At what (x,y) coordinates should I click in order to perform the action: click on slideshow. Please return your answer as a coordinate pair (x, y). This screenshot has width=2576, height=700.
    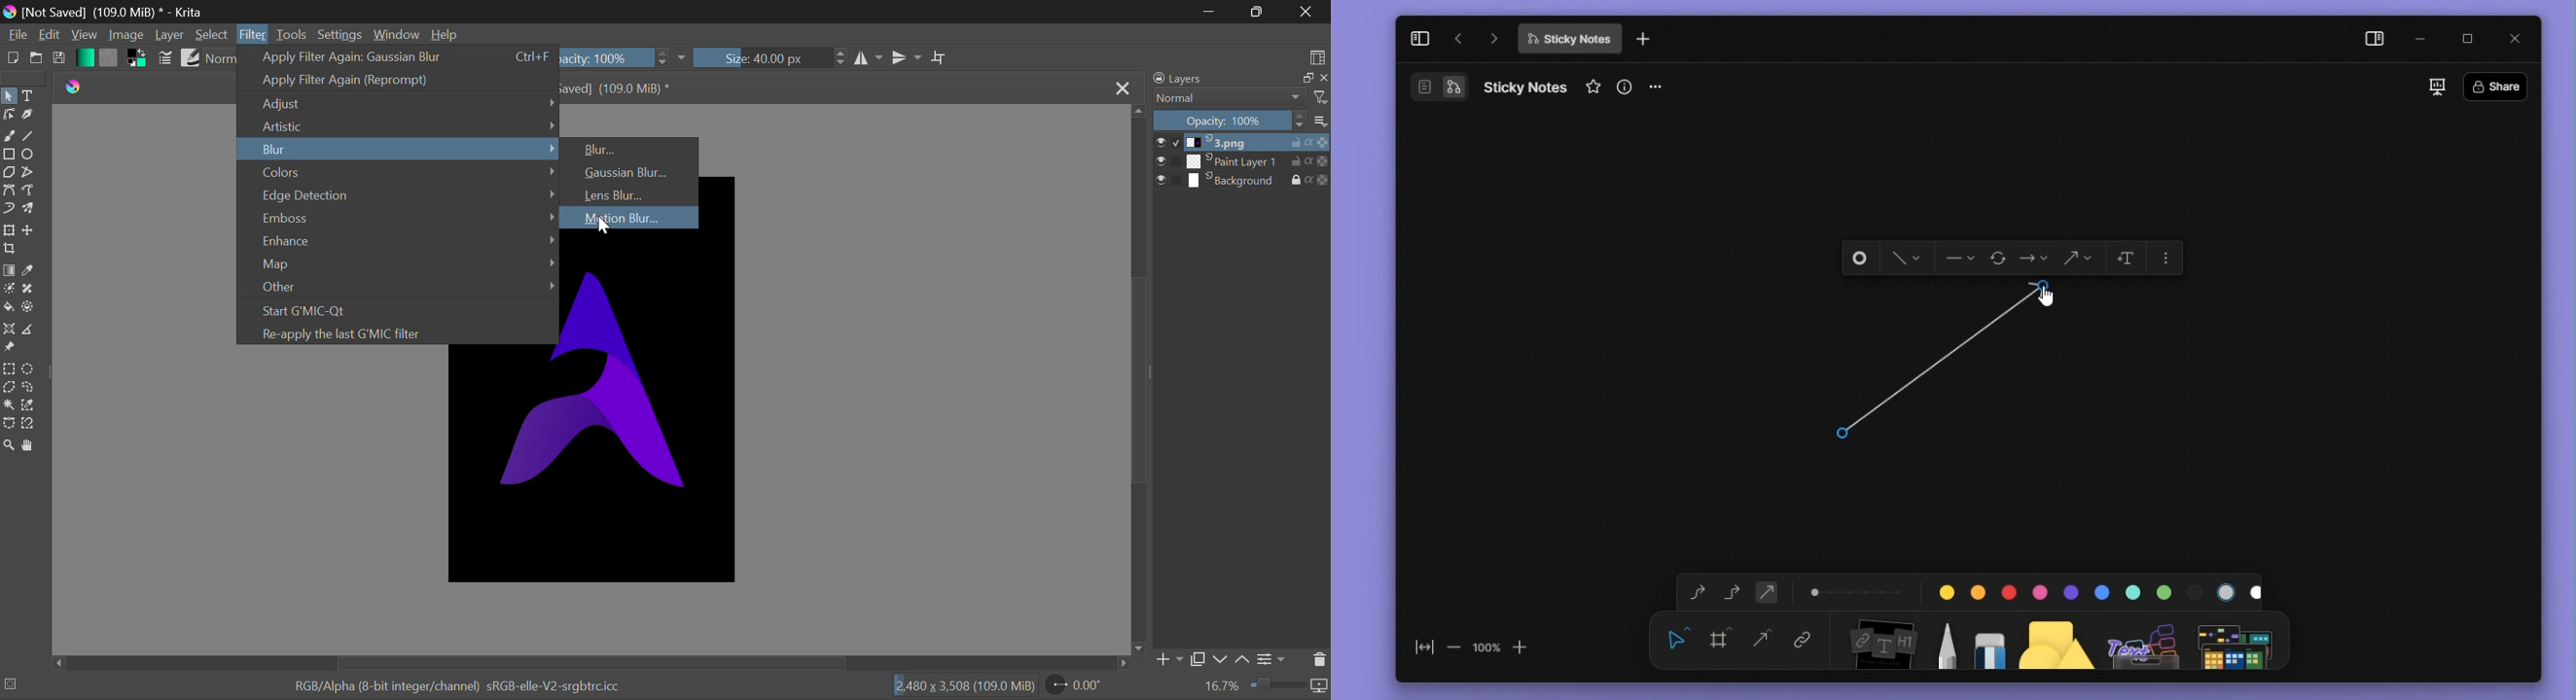
    Looking at the image, I should click on (2436, 87).